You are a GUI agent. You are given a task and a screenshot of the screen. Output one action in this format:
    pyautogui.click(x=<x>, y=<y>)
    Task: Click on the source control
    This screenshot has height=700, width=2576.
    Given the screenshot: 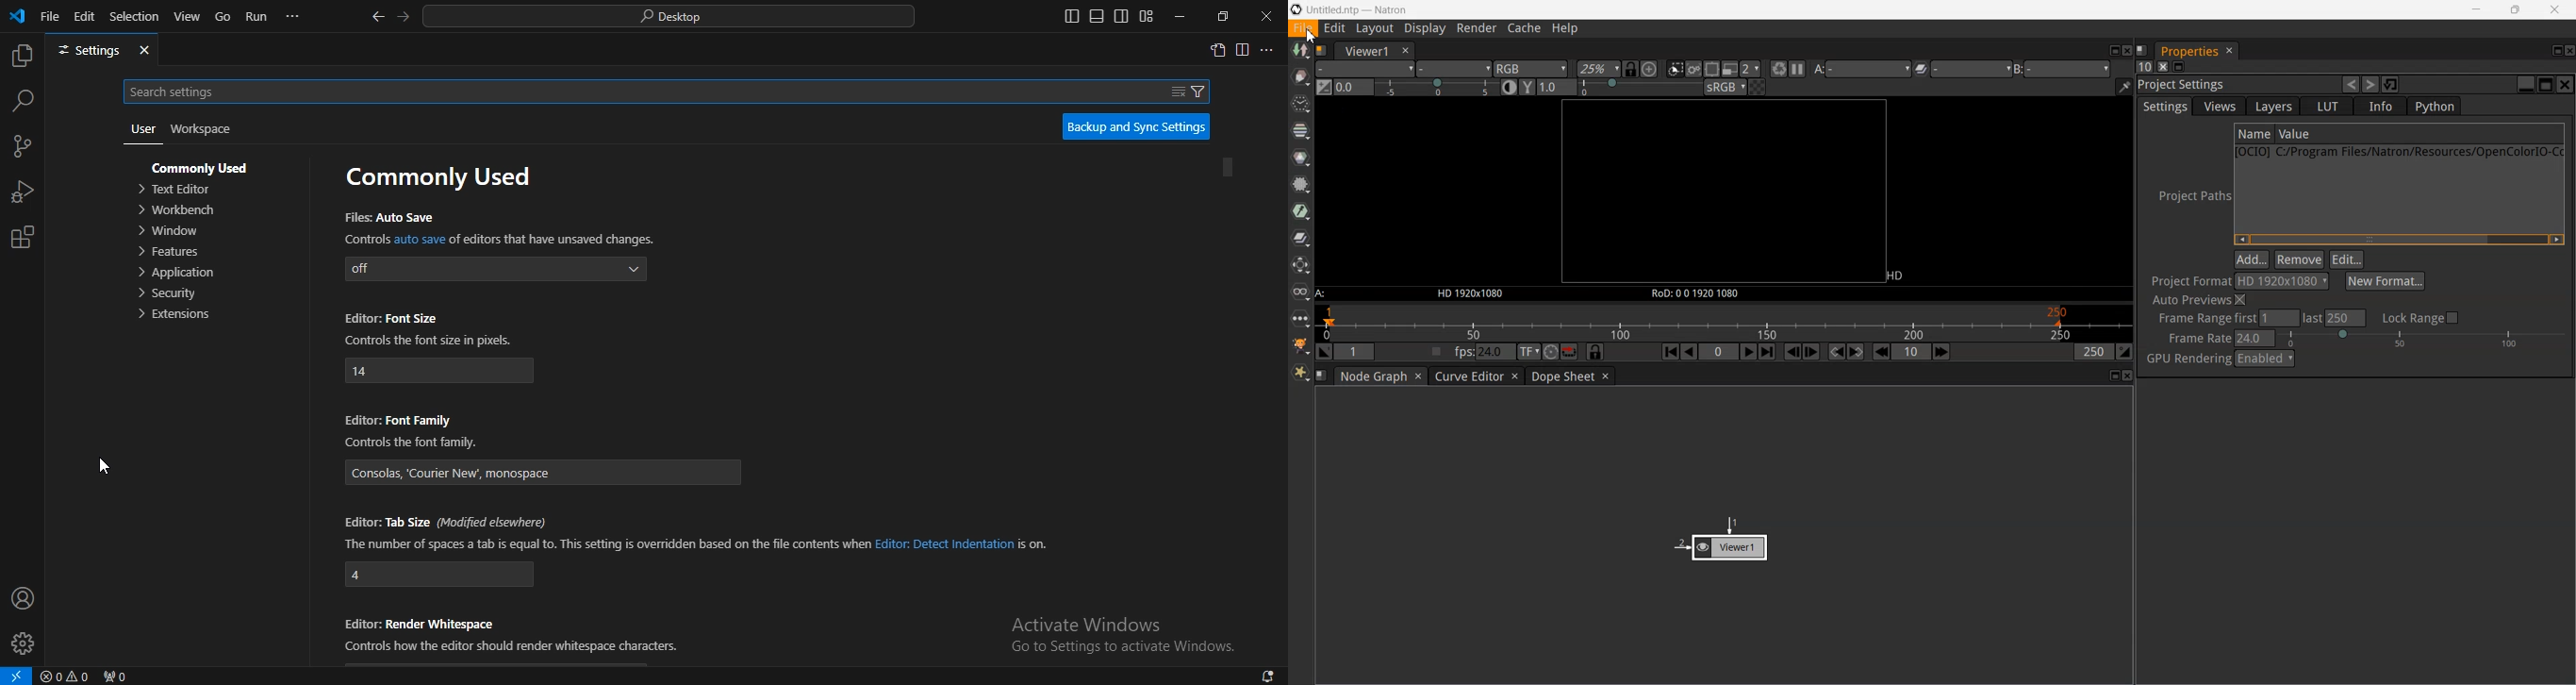 What is the action you would take?
    pyautogui.click(x=23, y=148)
    